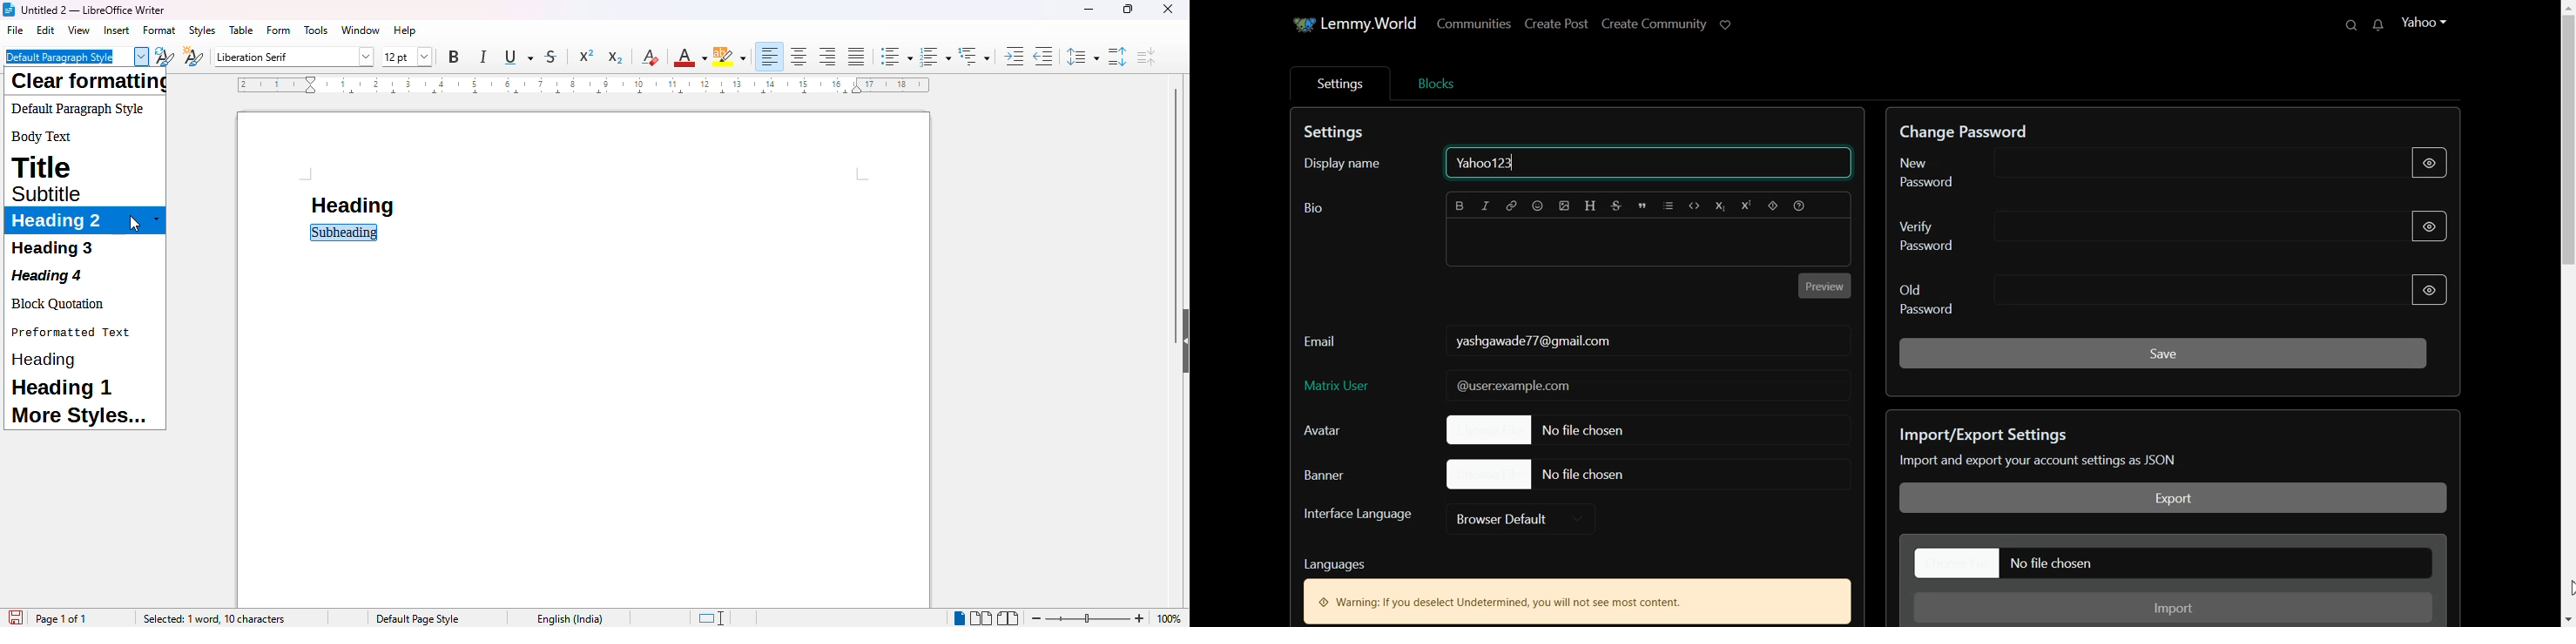  I want to click on logo, so click(10, 10).